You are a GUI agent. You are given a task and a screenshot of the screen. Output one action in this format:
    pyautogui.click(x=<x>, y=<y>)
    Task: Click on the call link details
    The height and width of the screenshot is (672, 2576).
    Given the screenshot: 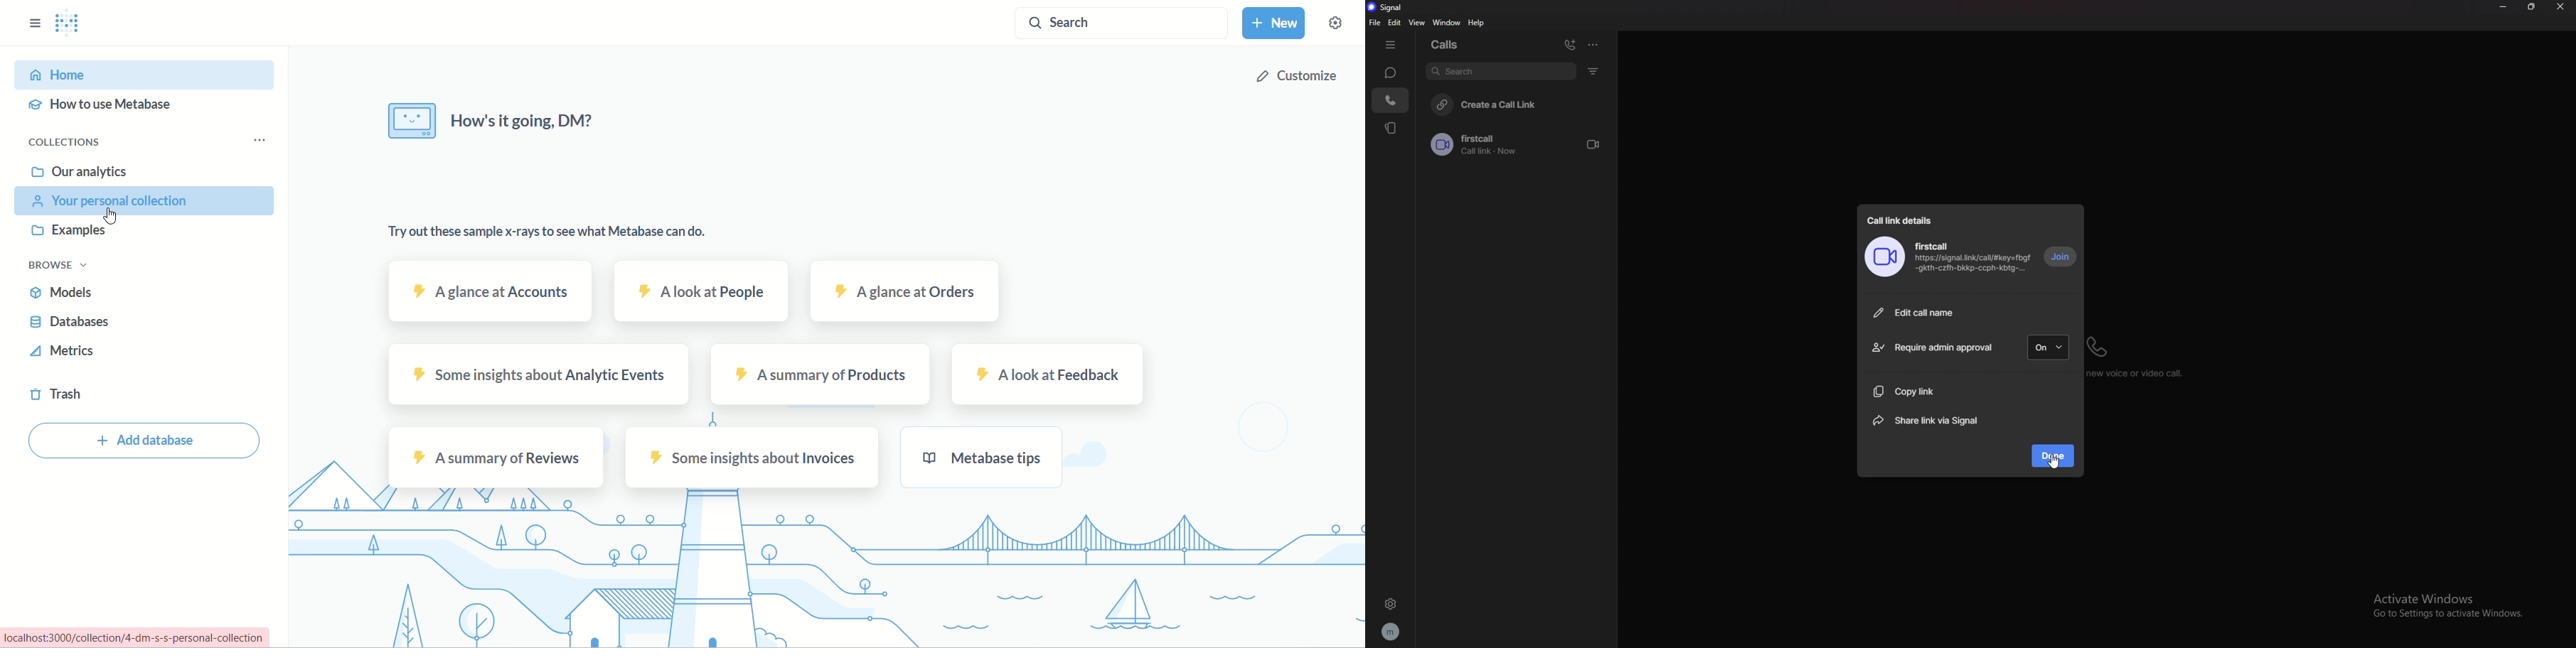 What is the action you would take?
    pyautogui.click(x=1904, y=219)
    